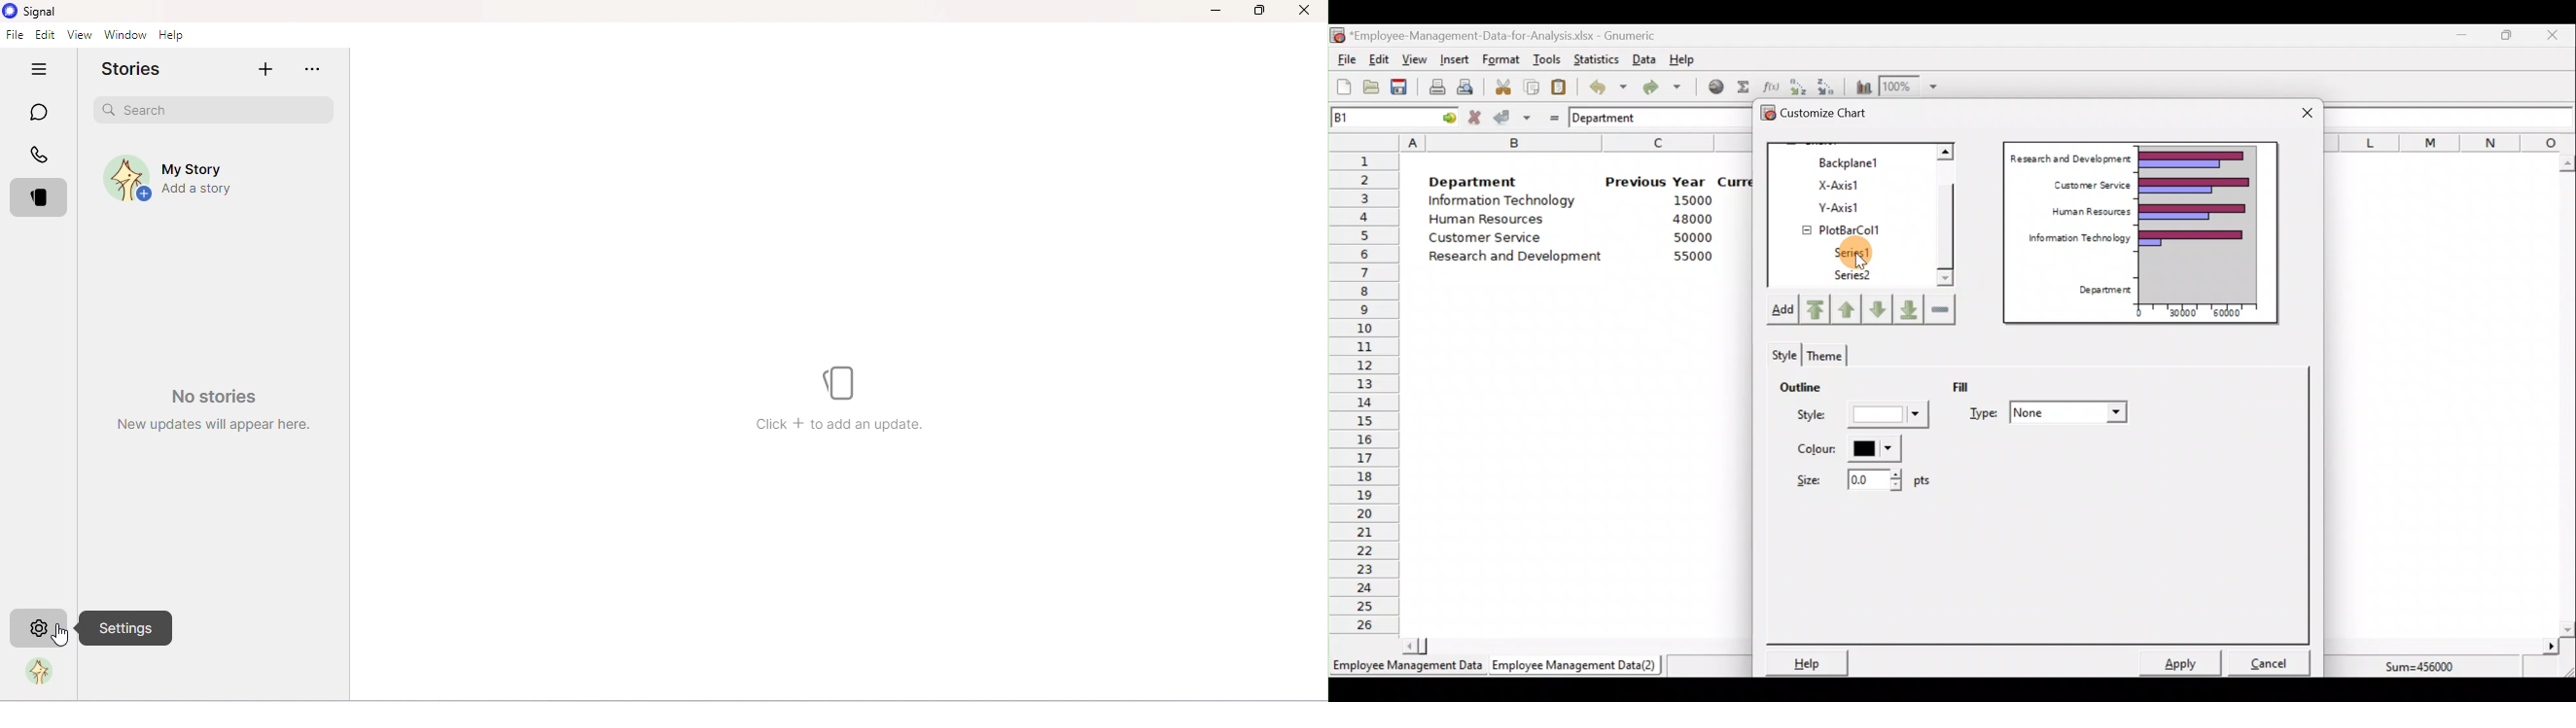  I want to click on Insert, so click(1453, 60).